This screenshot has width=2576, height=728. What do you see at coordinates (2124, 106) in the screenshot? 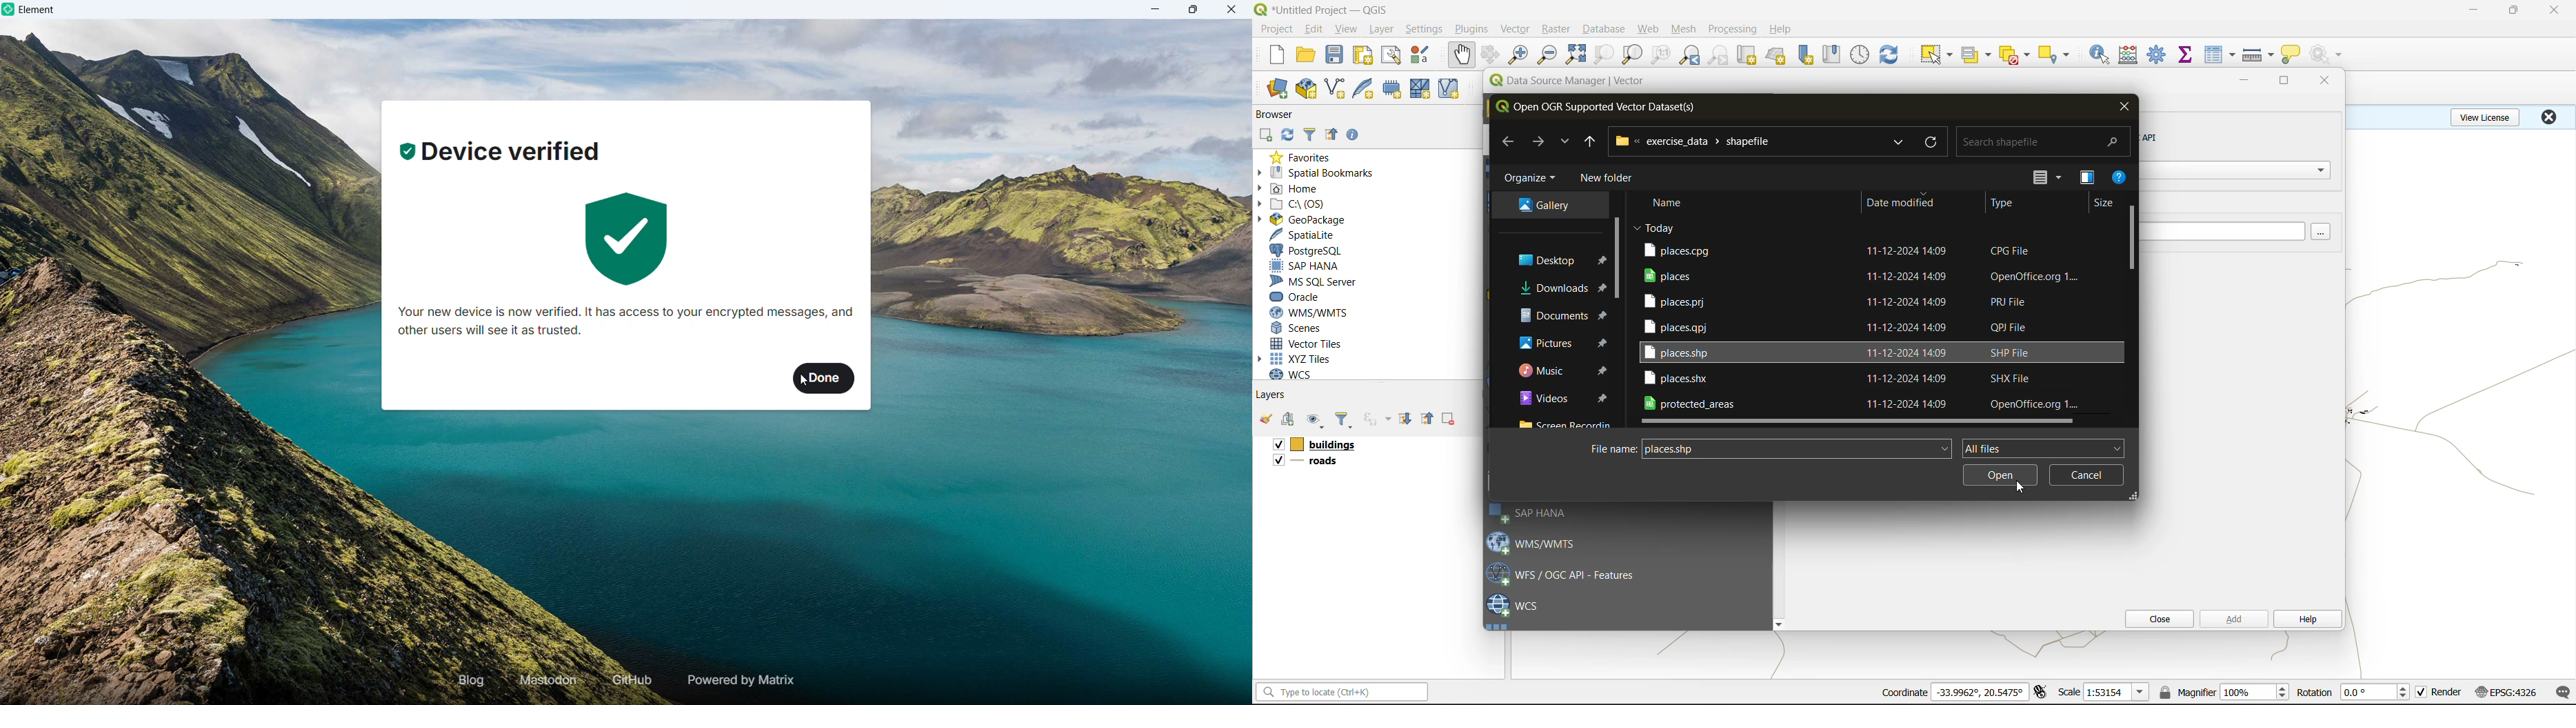
I see `close` at bounding box center [2124, 106].